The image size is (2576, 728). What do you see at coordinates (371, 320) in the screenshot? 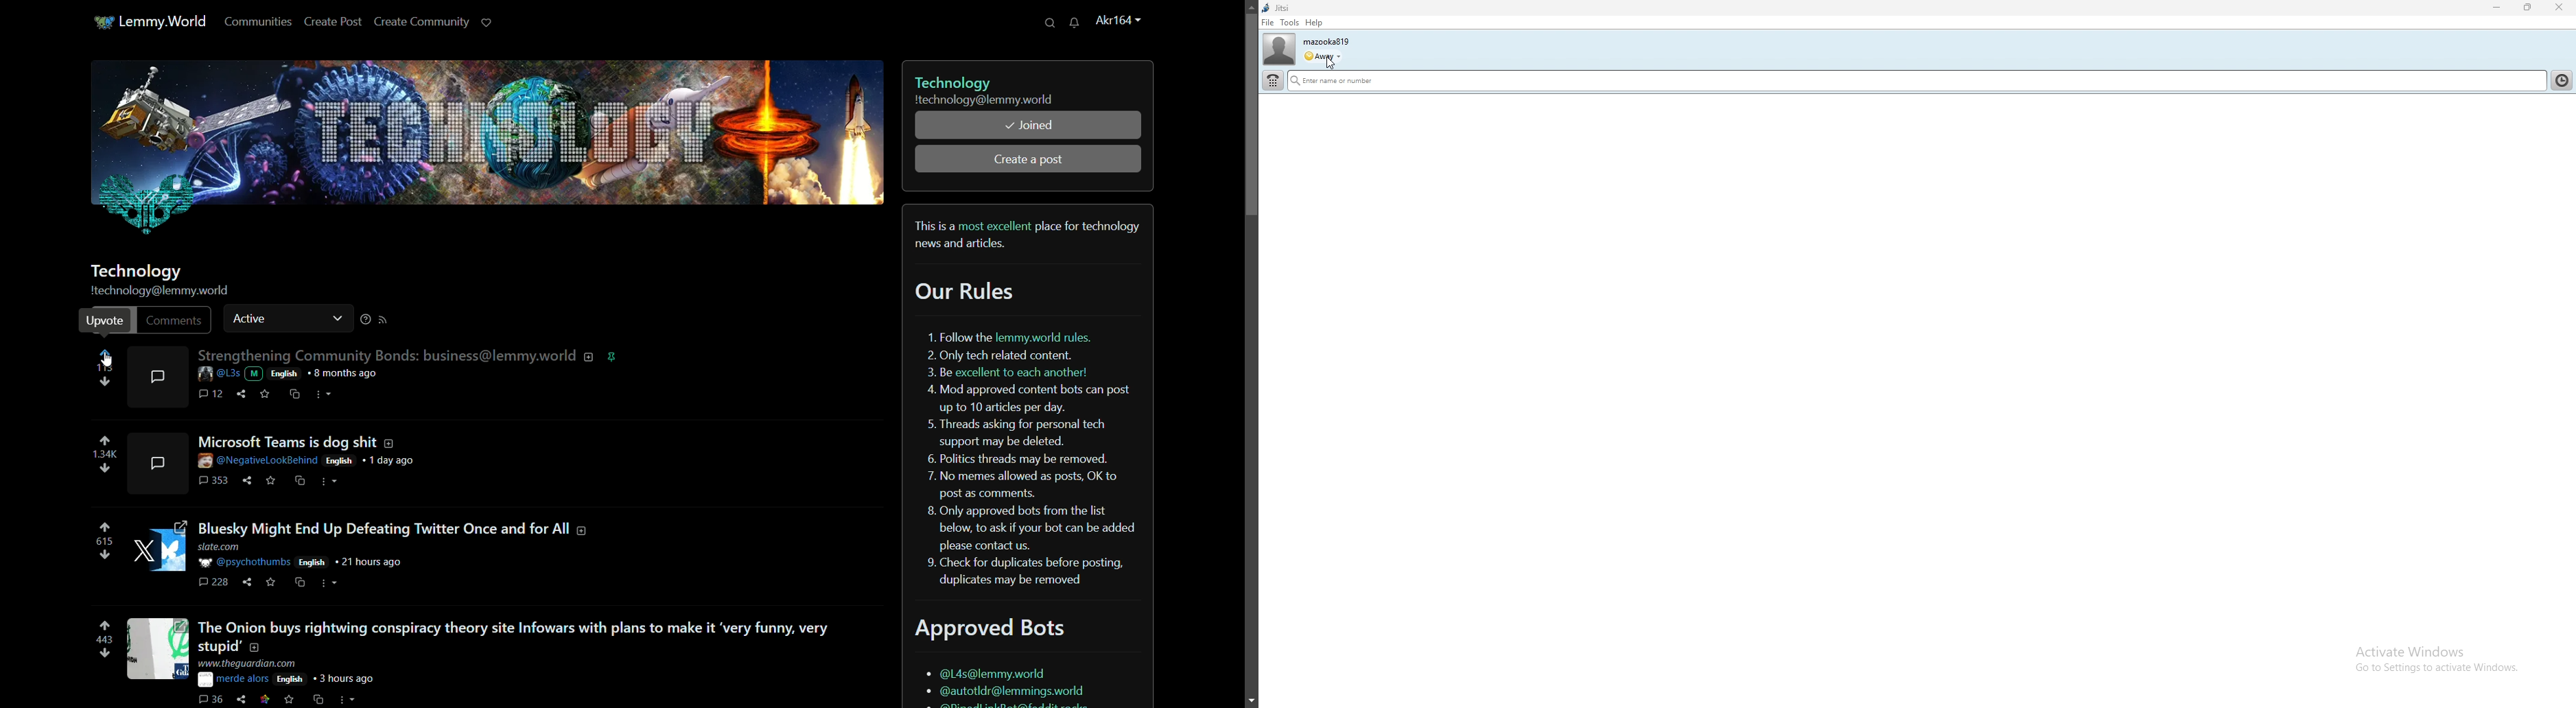
I see `more options` at bounding box center [371, 320].